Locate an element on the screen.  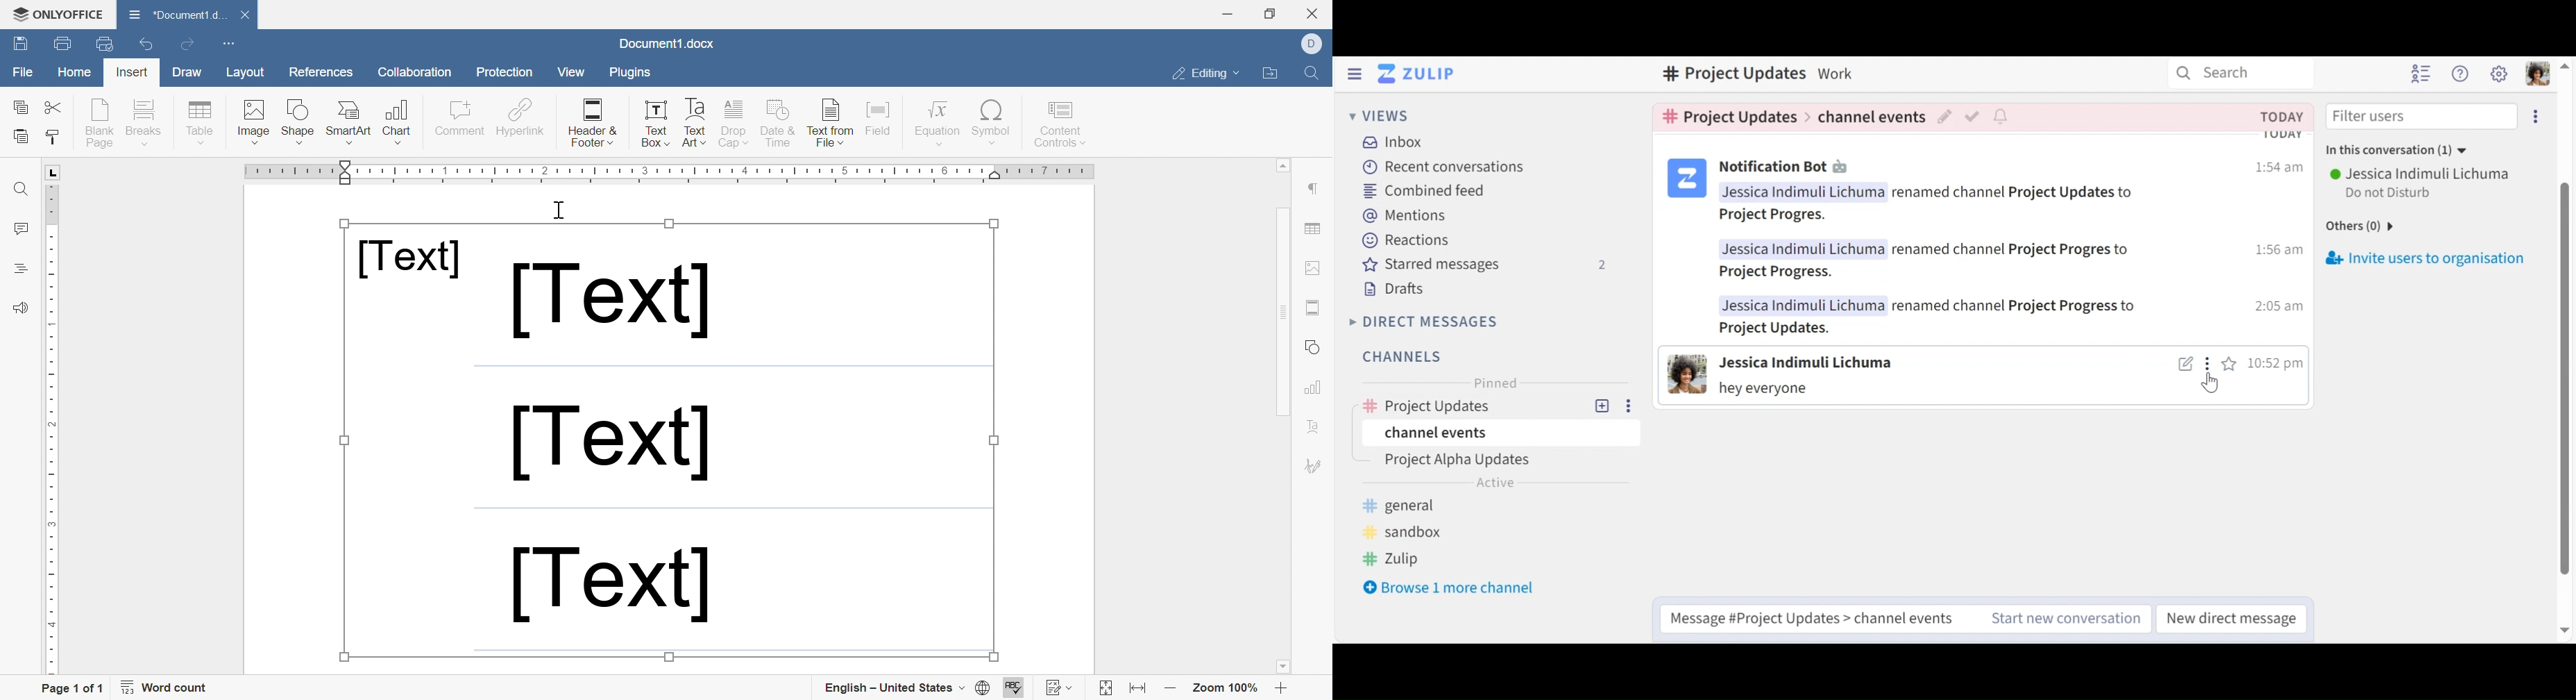
Spell checking is located at coordinates (1015, 686).